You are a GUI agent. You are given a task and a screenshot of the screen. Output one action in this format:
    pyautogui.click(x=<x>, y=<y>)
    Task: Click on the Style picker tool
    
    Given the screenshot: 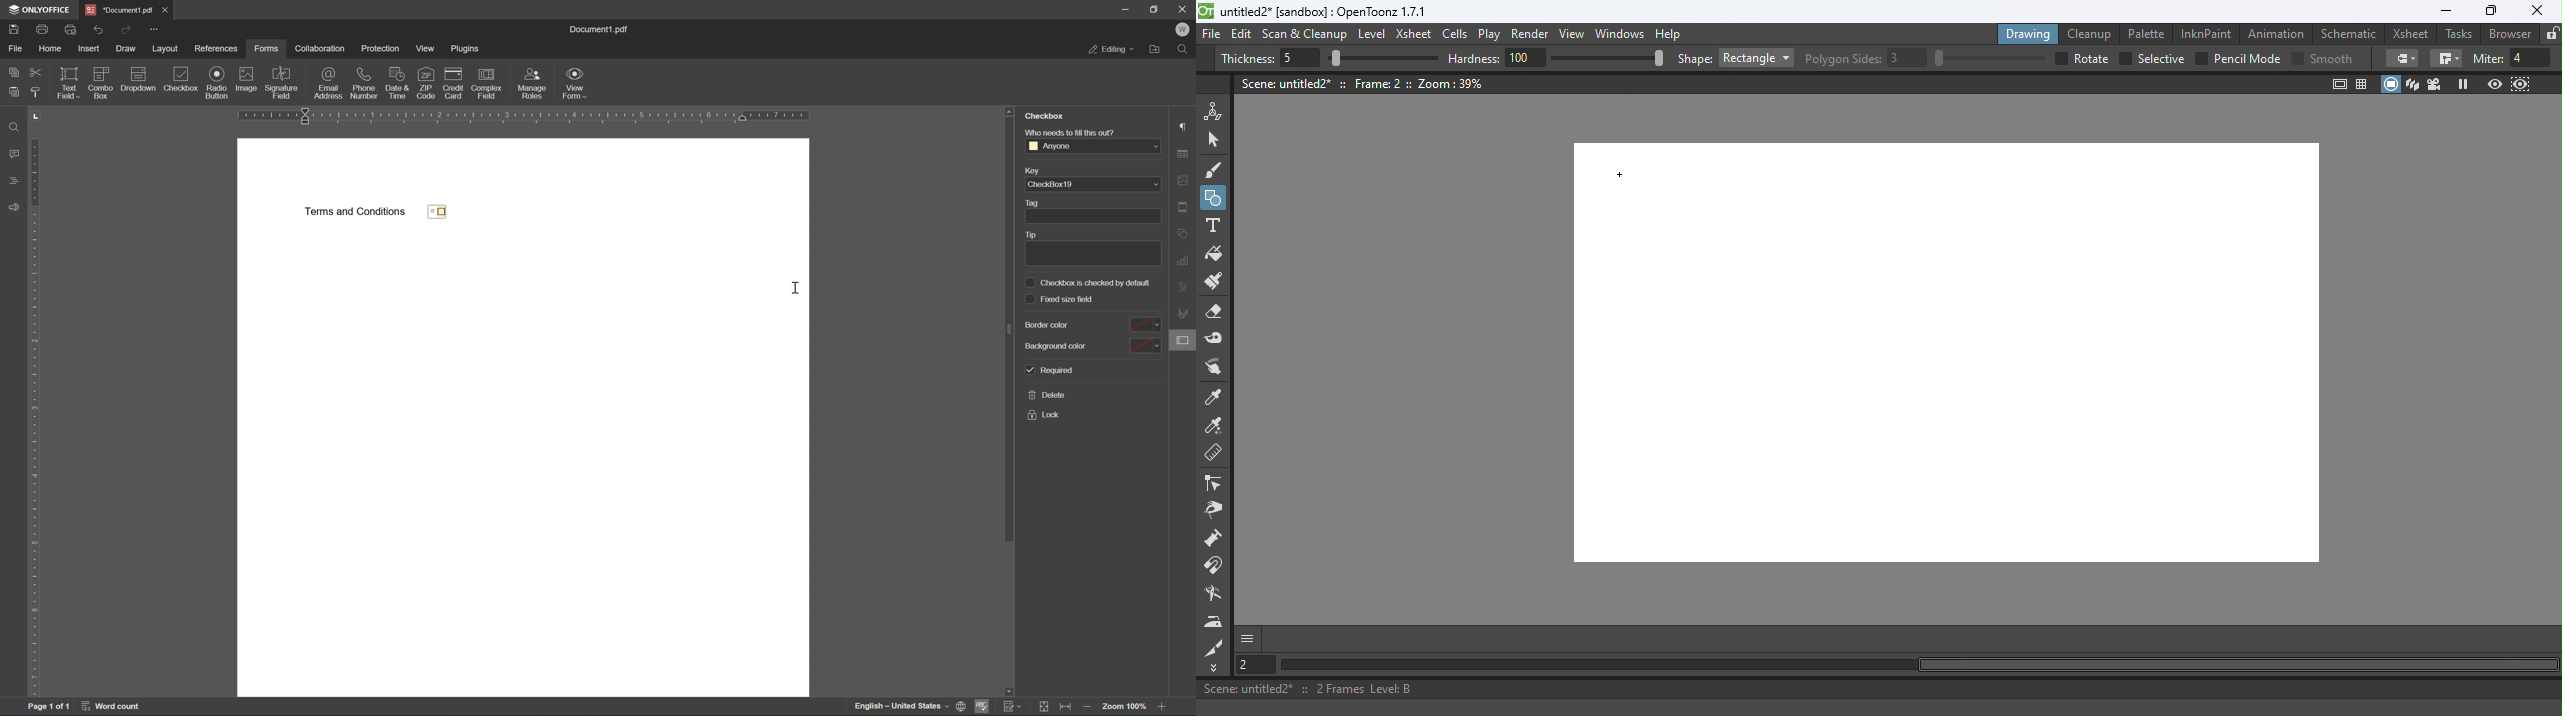 What is the action you would take?
    pyautogui.click(x=1215, y=398)
    